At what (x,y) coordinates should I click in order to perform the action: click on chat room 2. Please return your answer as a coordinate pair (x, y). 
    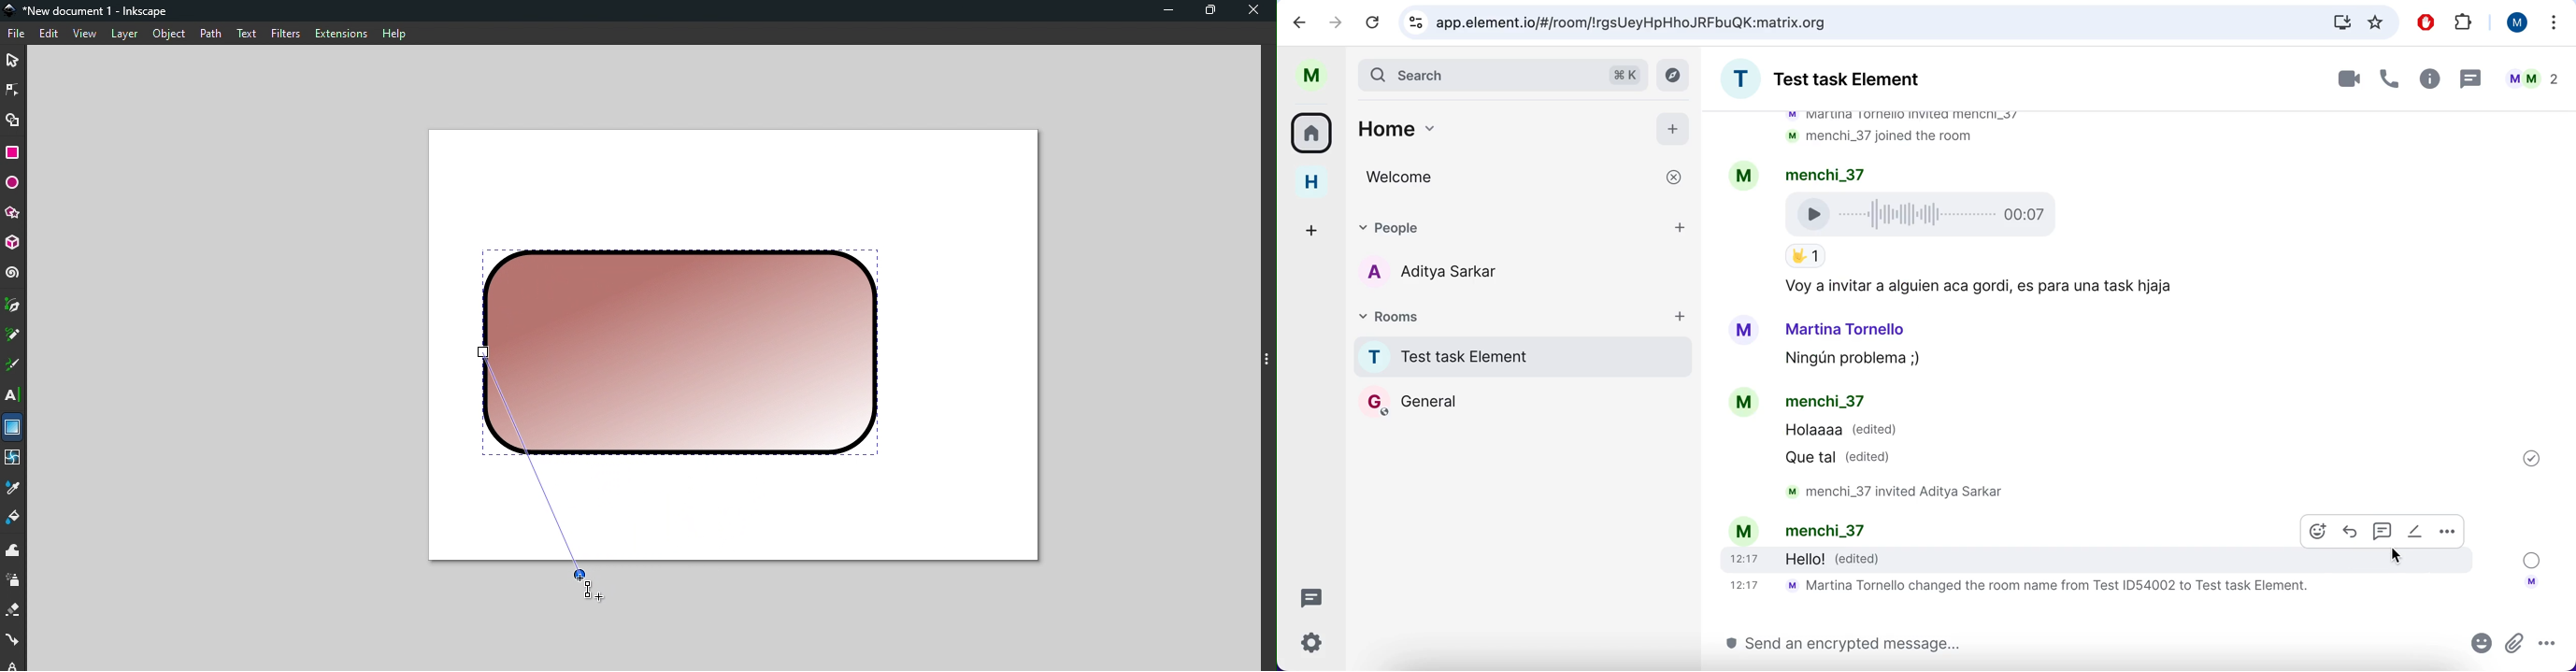
    Looking at the image, I should click on (1449, 402).